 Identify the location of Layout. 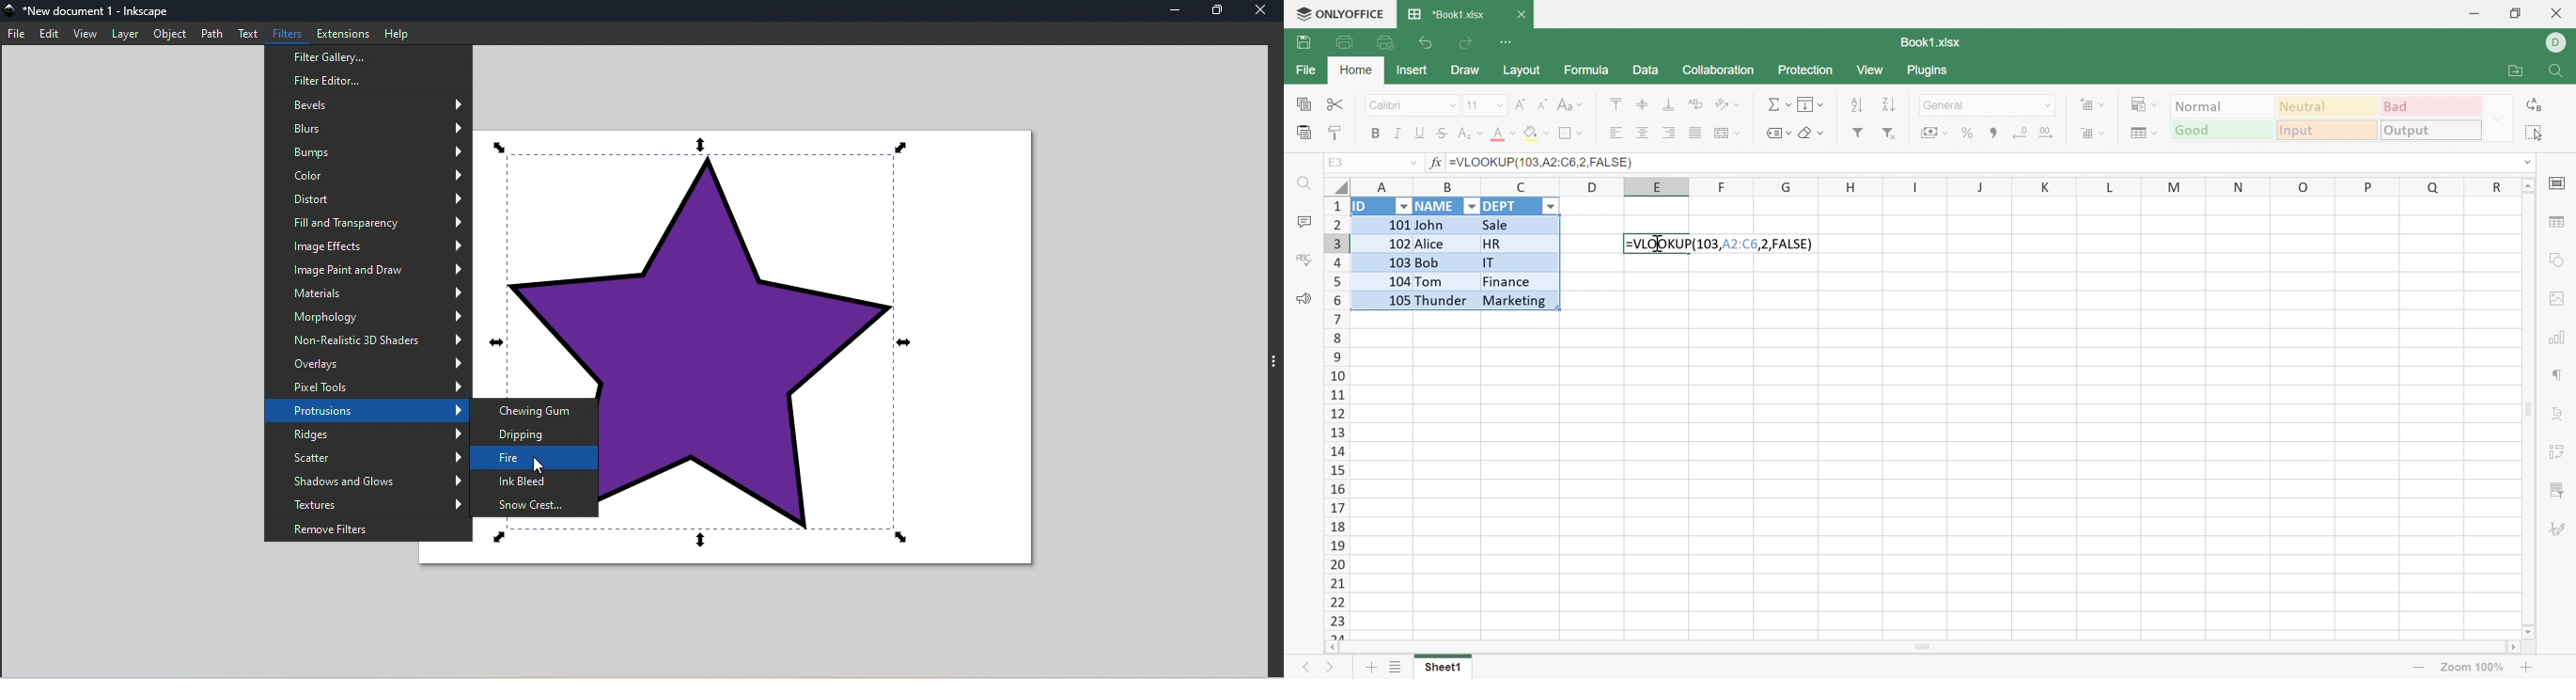
(1527, 71).